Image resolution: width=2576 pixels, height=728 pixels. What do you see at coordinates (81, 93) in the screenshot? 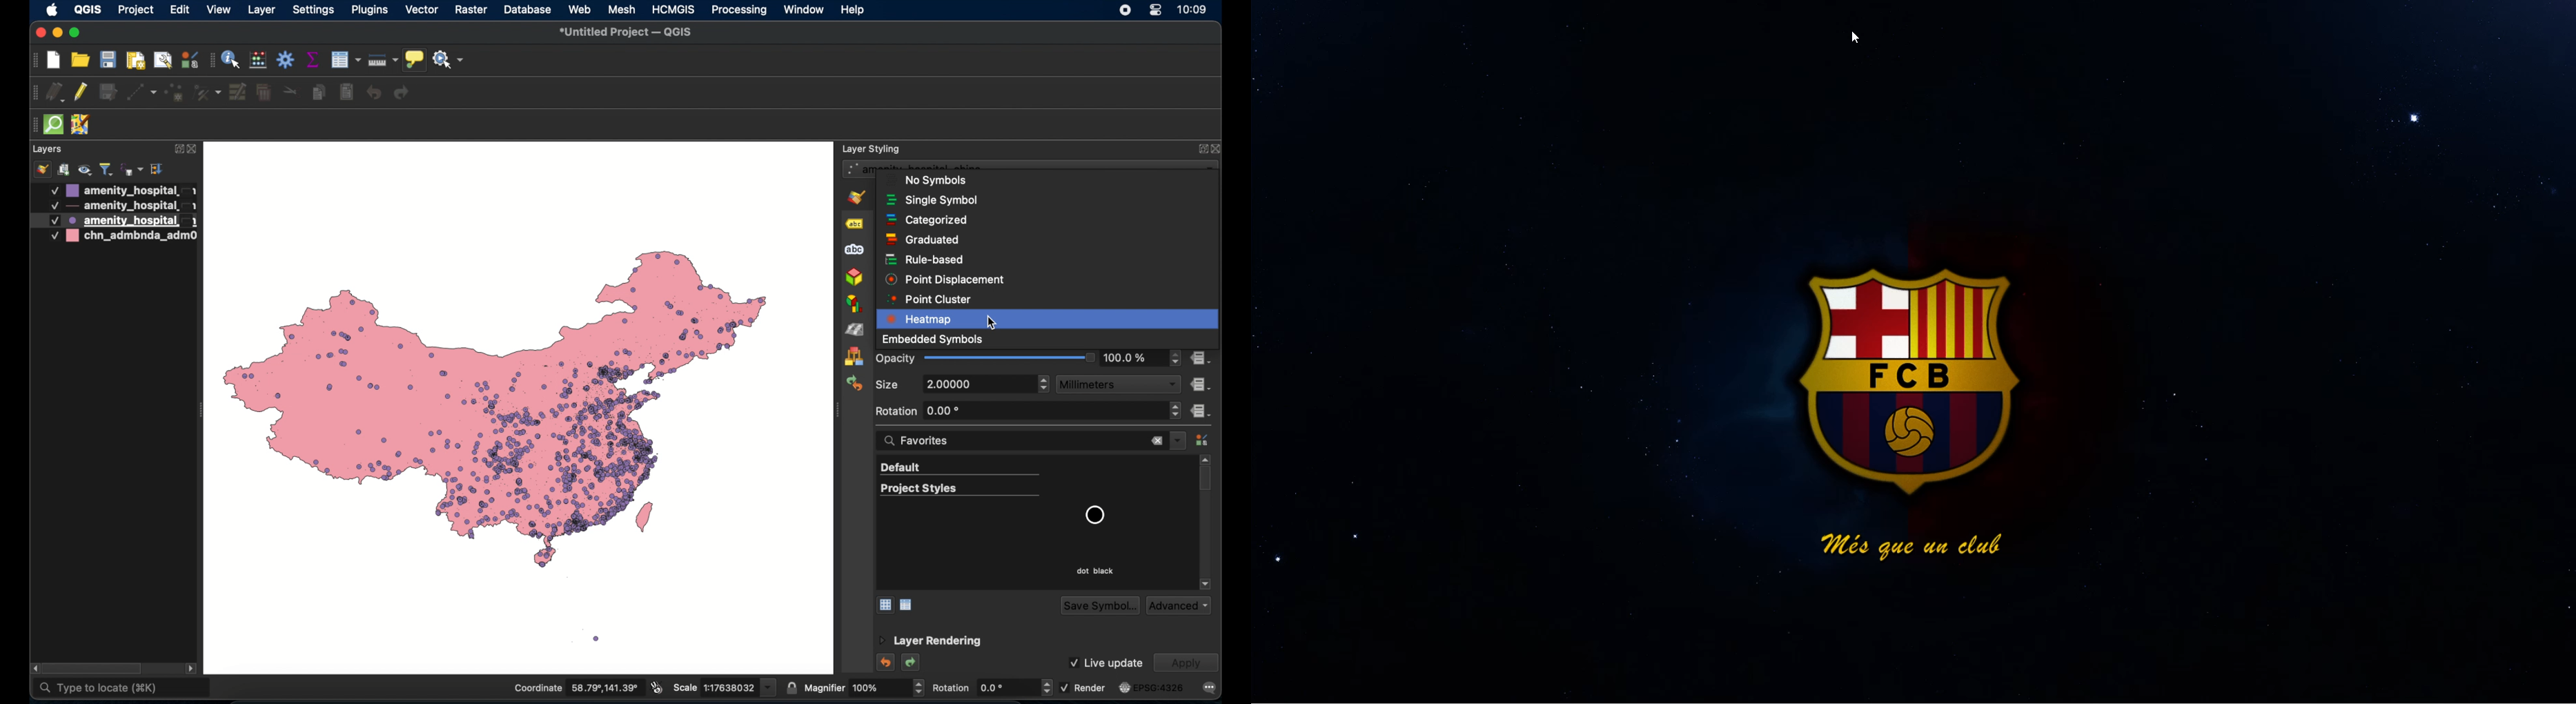
I see `toggle editing` at bounding box center [81, 93].